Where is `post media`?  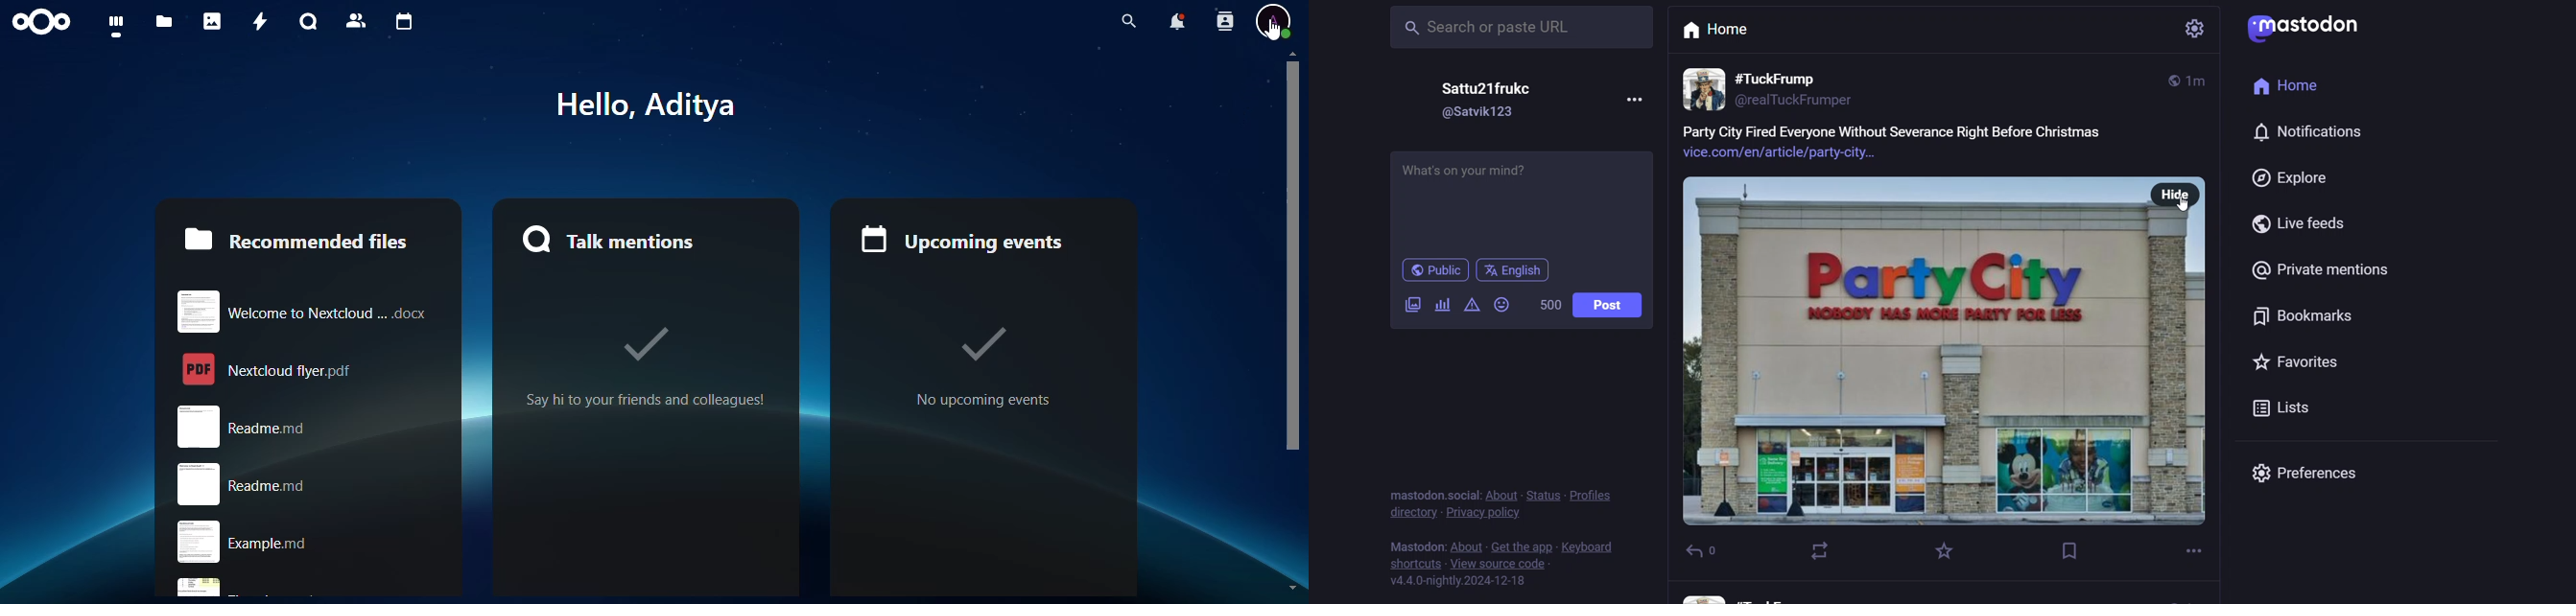 post media is located at coordinates (1918, 350).